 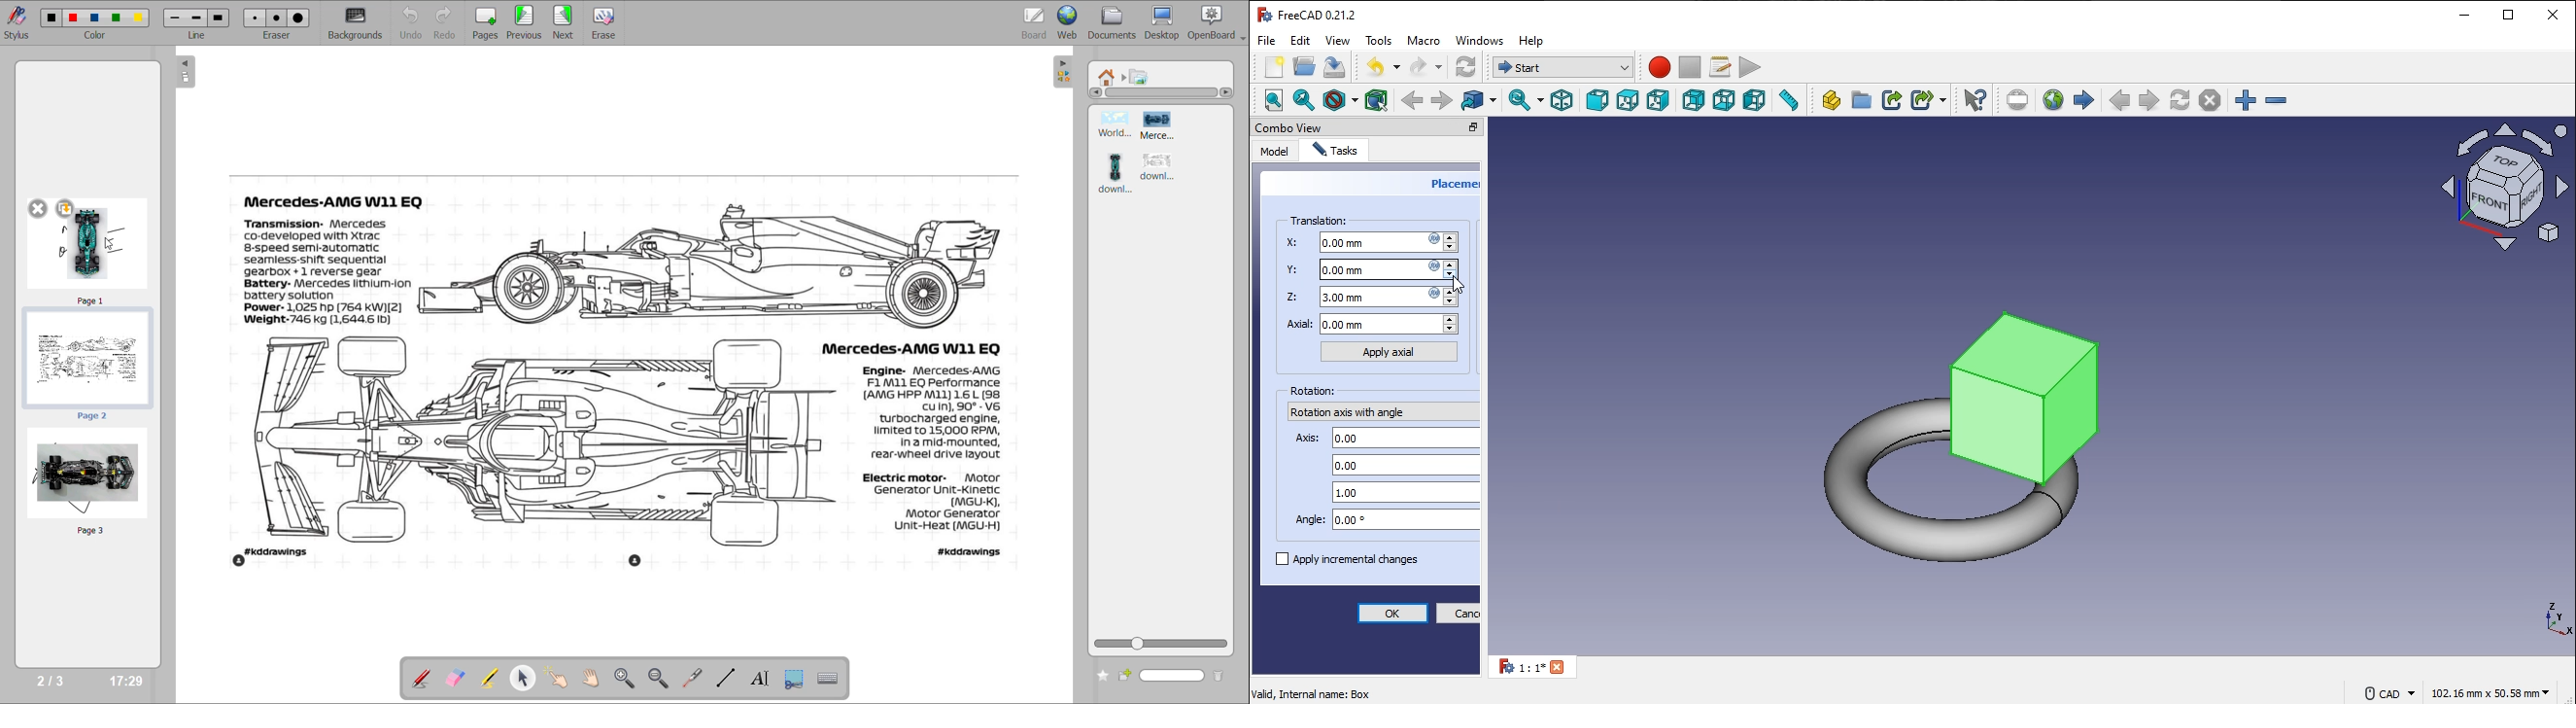 I want to click on isometric view, so click(x=1561, y=101).